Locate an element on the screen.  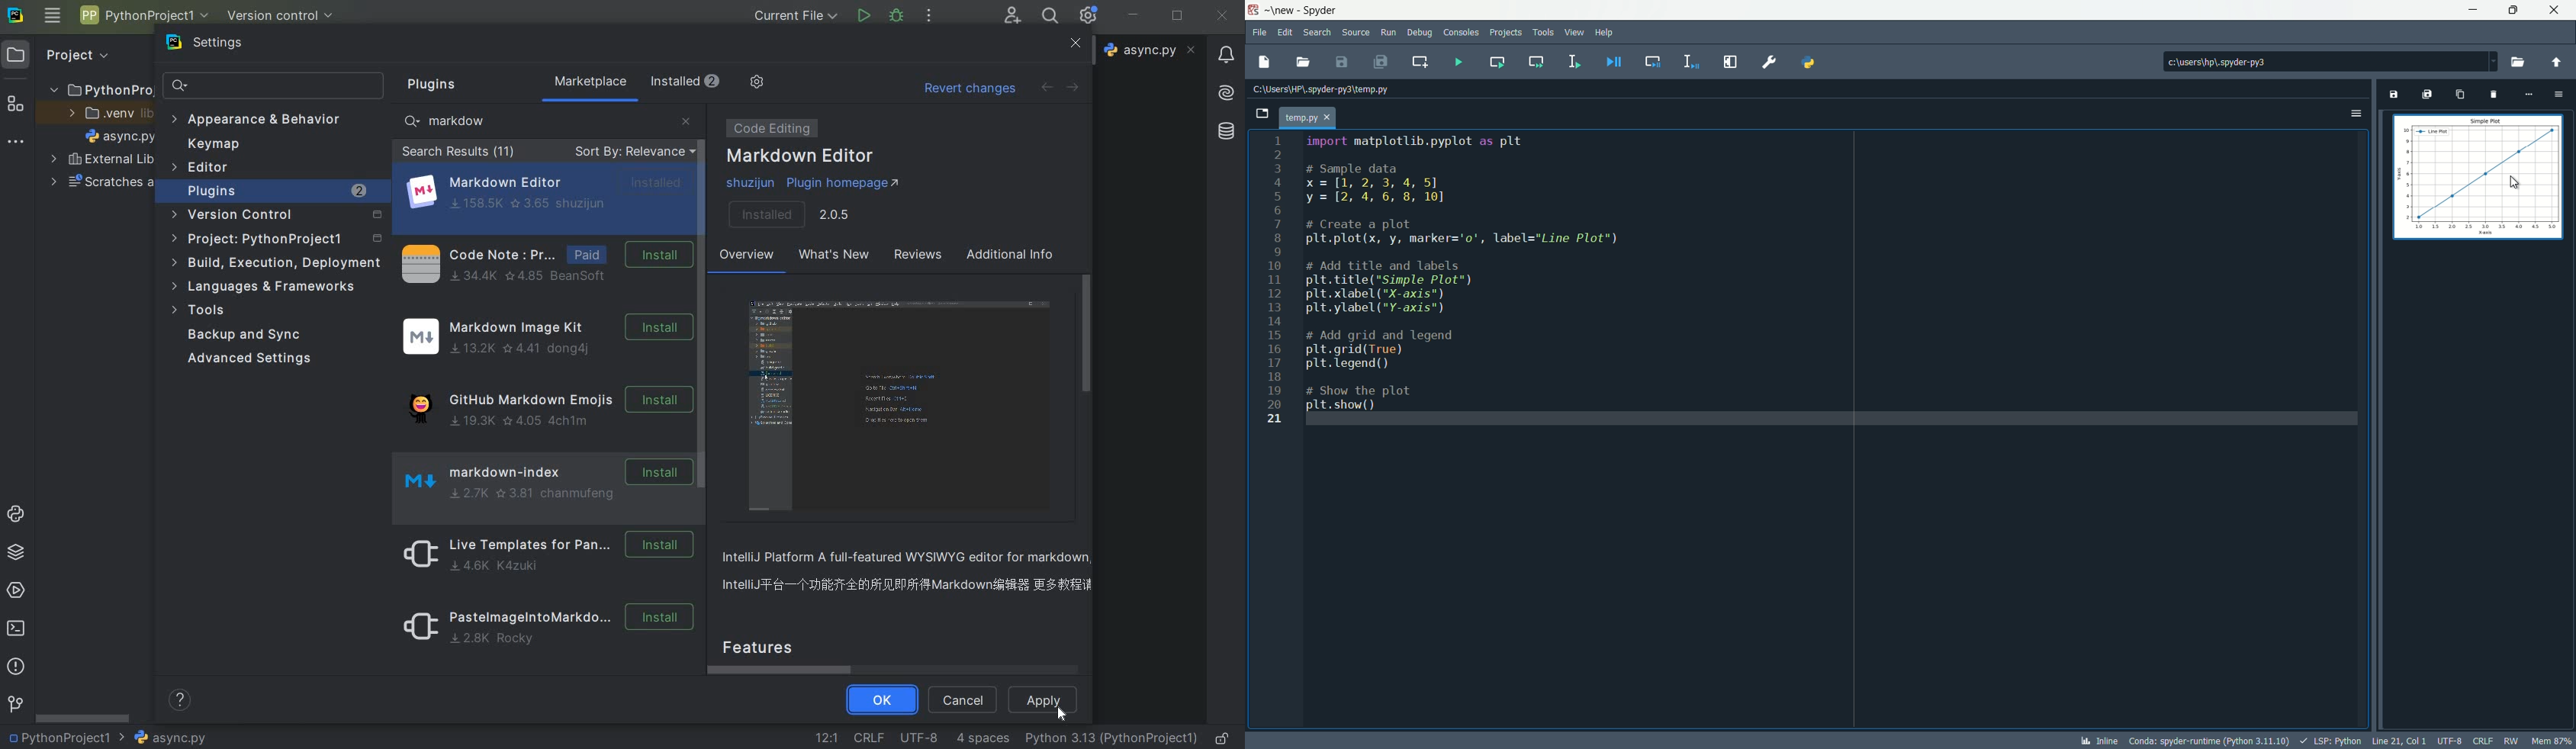
line number is located at coordinates (1274, 282).